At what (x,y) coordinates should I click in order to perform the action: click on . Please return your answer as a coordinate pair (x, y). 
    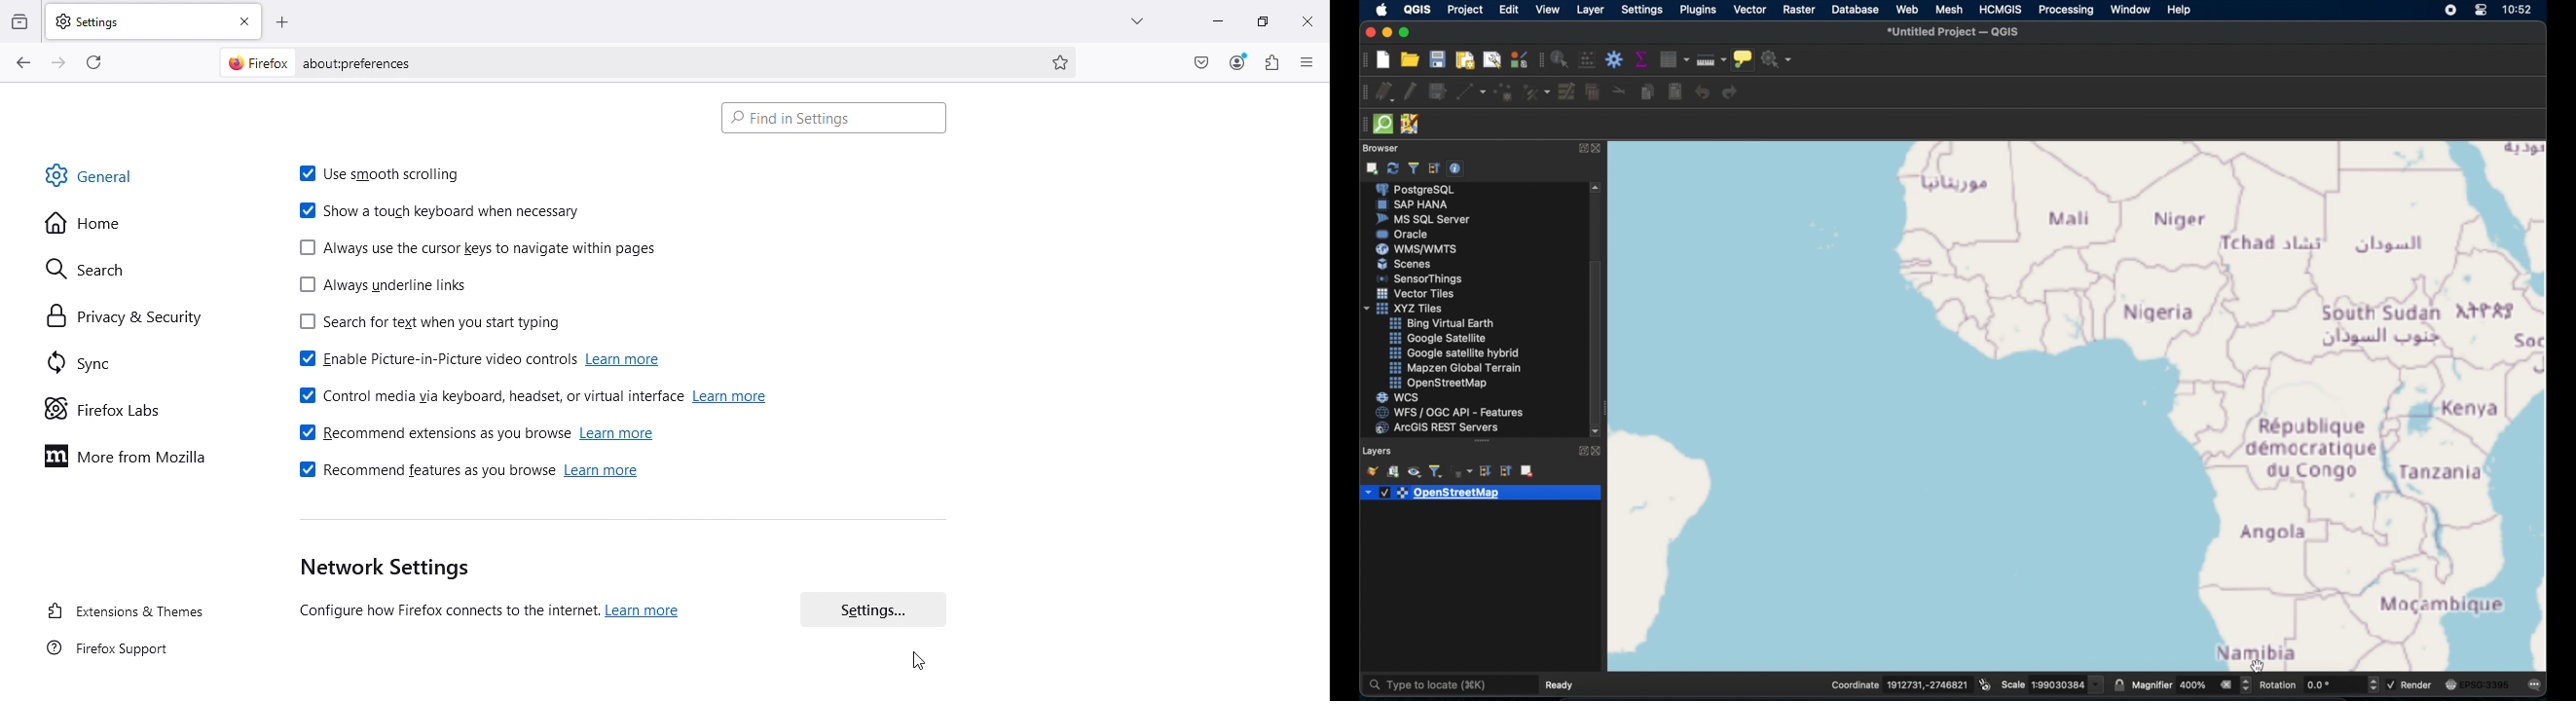
    Looking at the image, I should click on (1410, 265).